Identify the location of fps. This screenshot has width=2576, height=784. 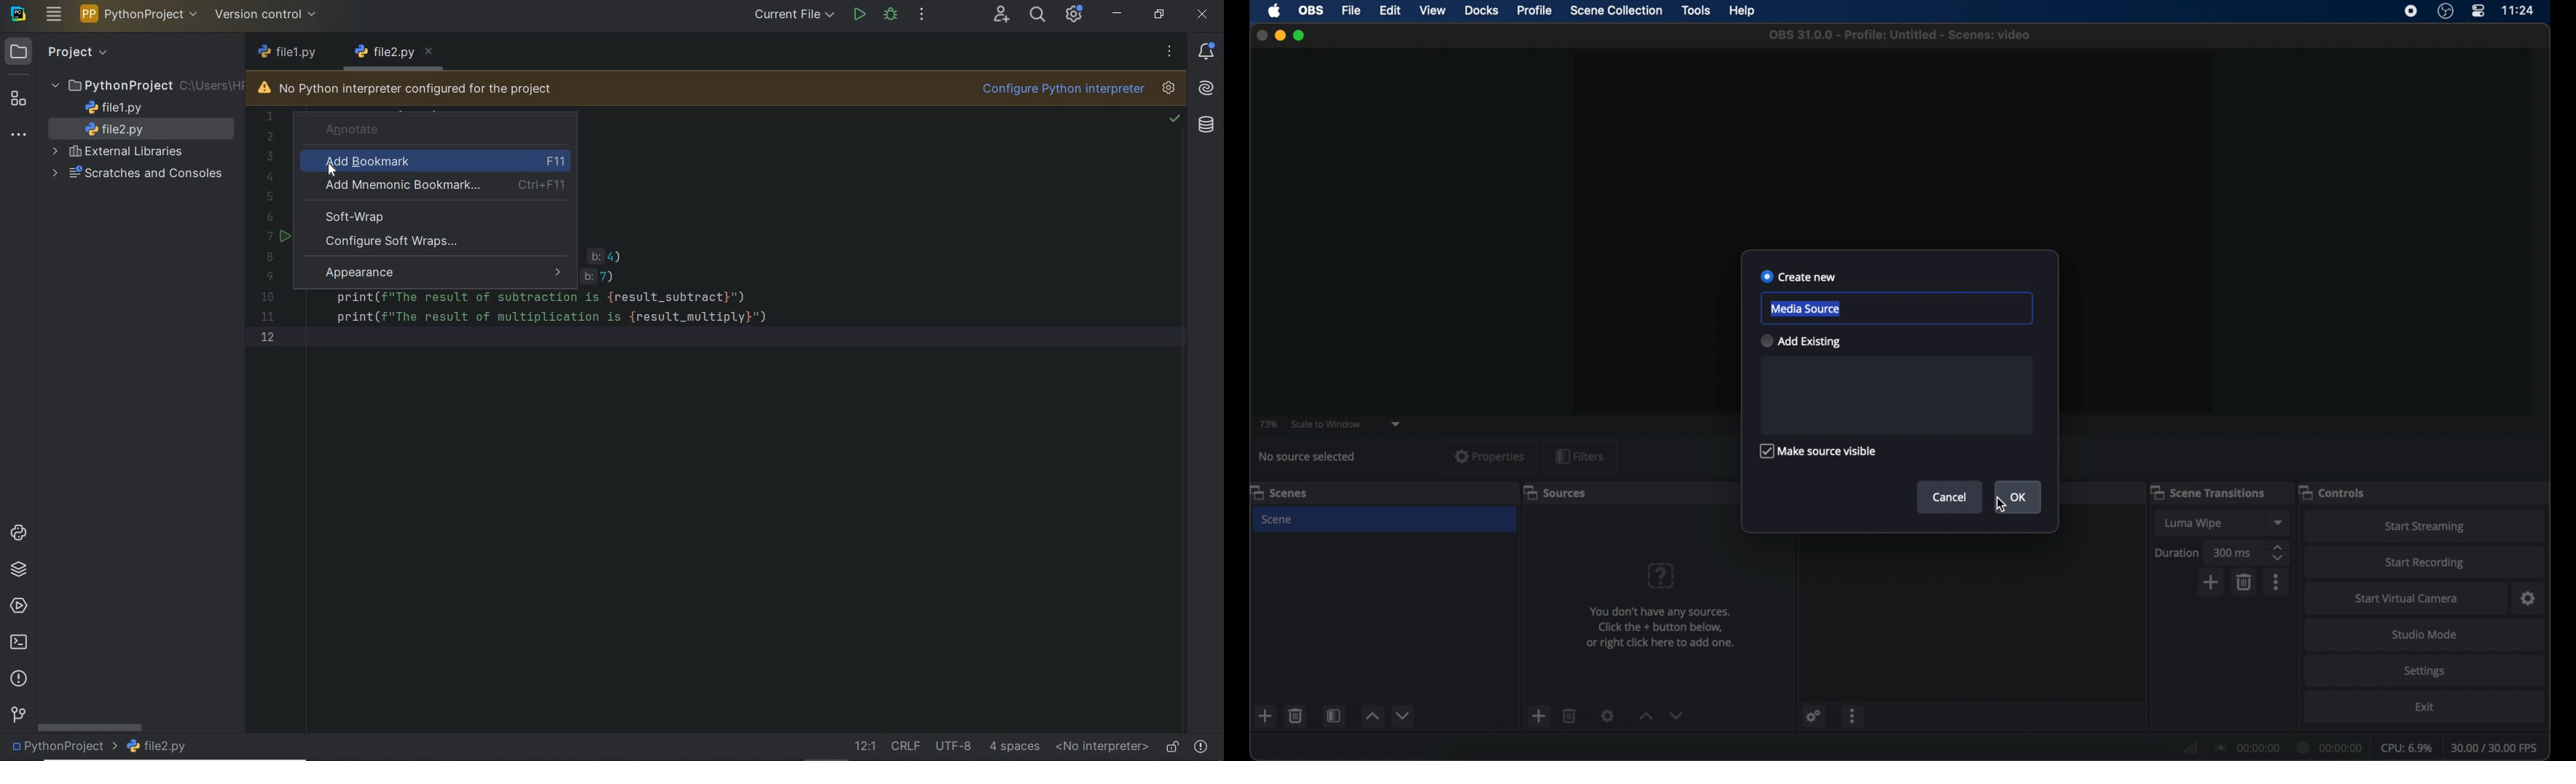
(2494, 748).